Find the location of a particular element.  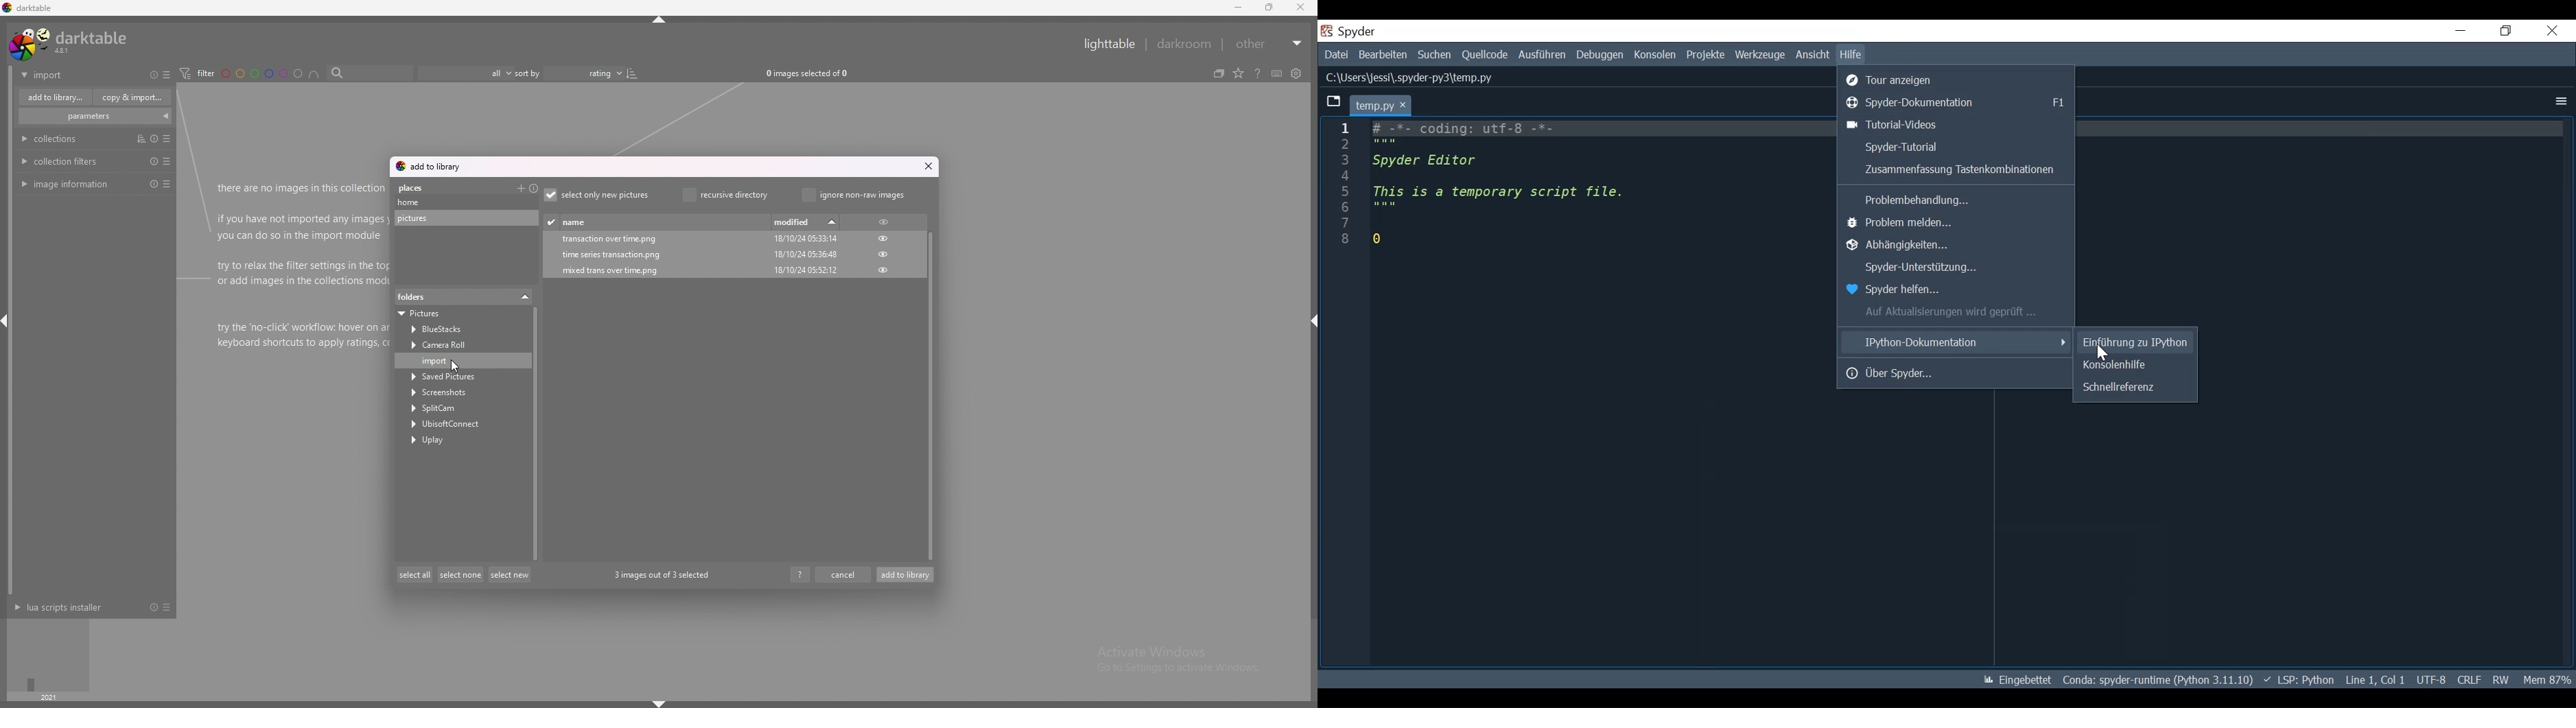

Cursor is located at coordinates (2103, 353).